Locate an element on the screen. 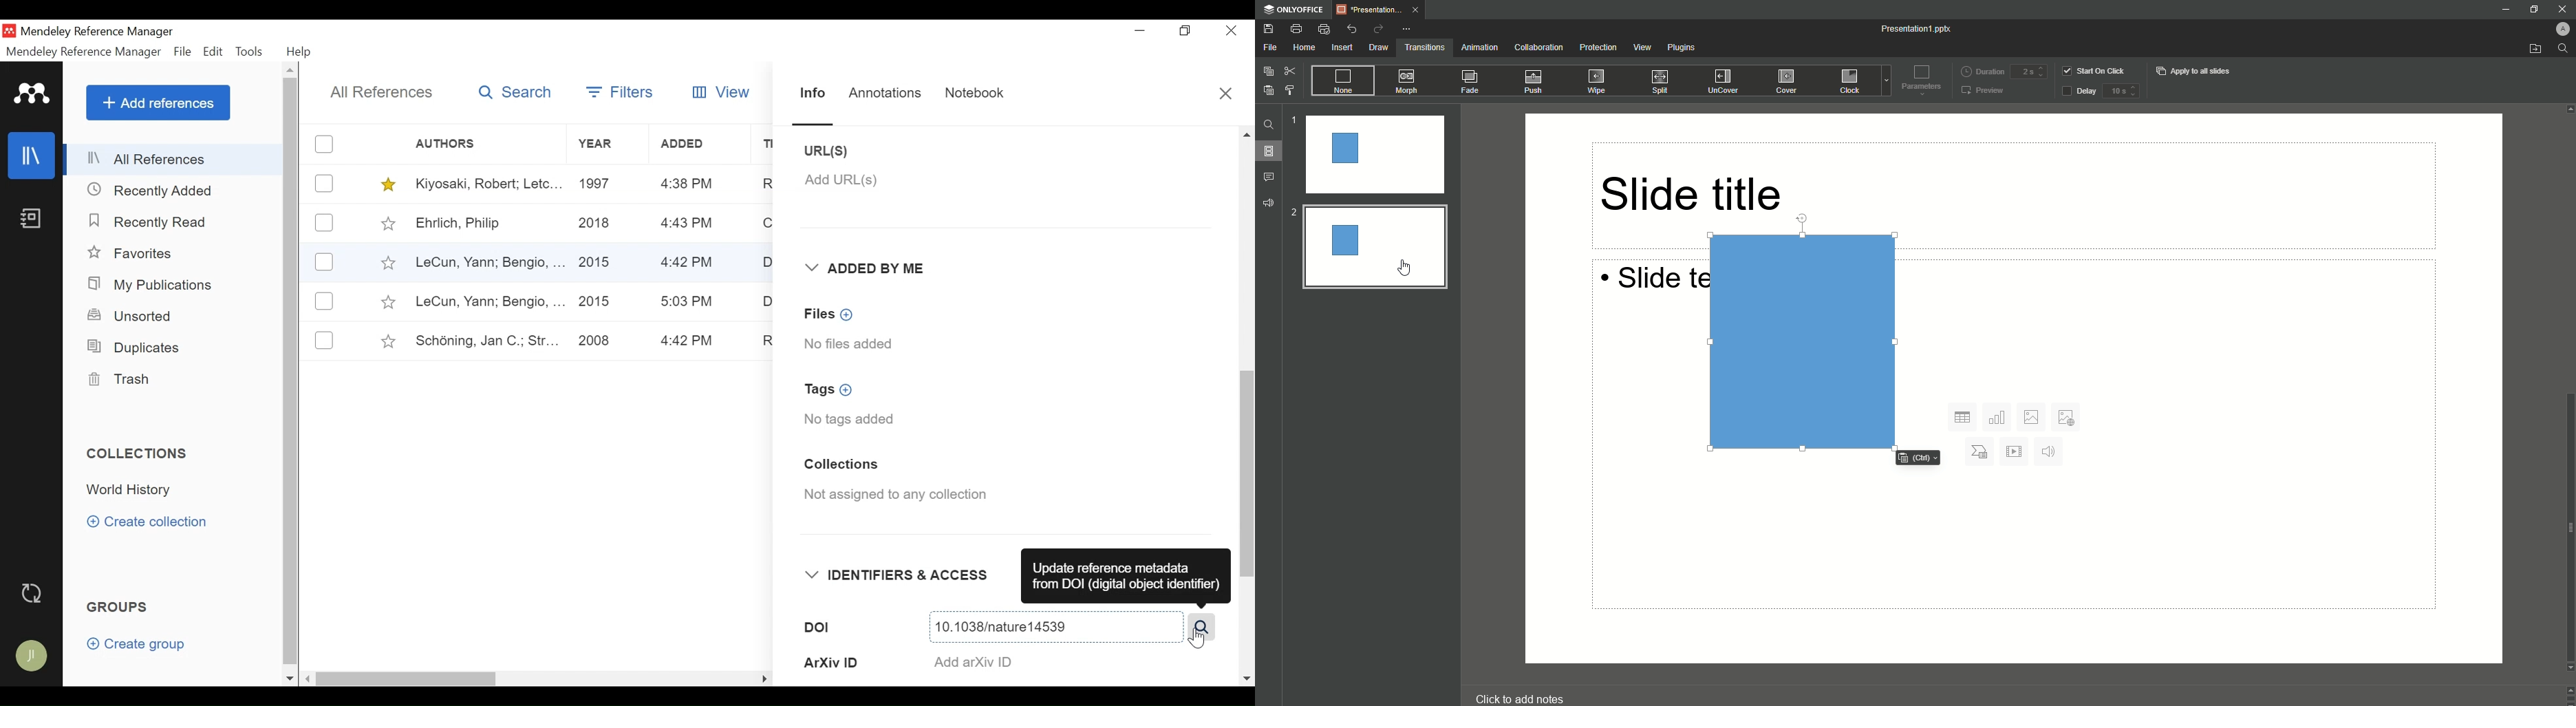 The image size is (2576, 728). Restore is located at coordinates (2531, 9).